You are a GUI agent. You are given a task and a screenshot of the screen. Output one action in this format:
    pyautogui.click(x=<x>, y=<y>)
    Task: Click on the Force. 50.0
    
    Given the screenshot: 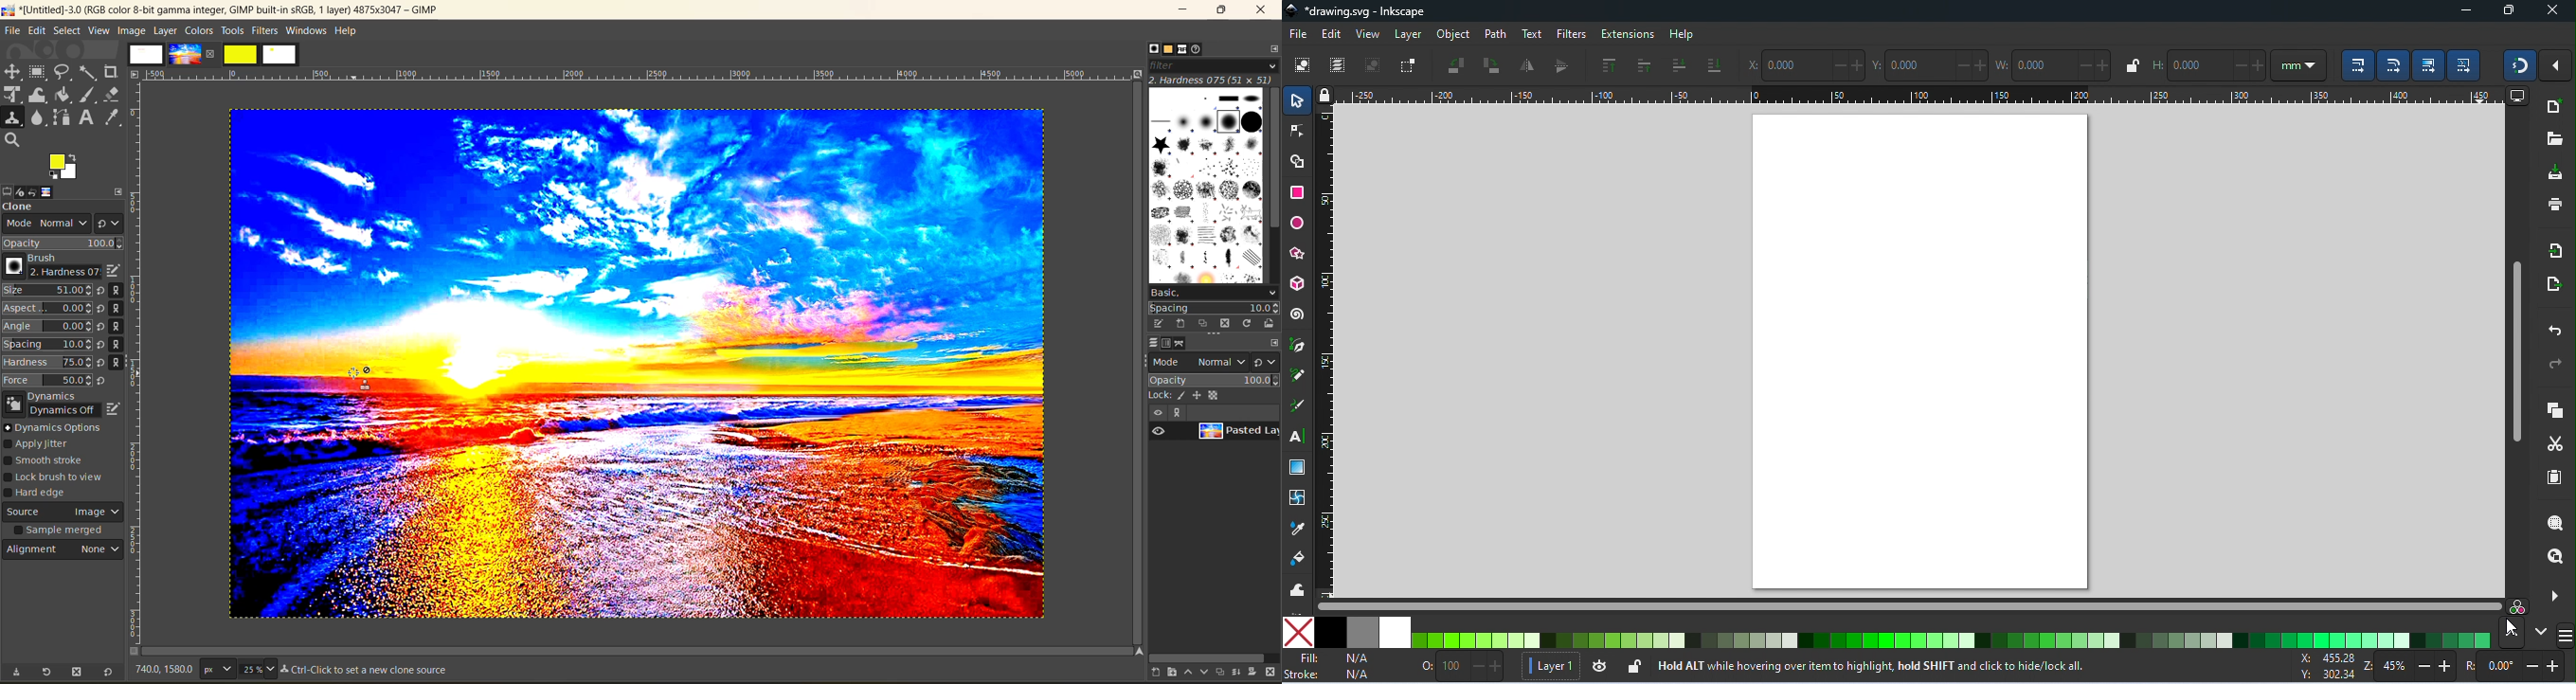 What is the action you would take?
    pyautogui.click(x=47, y=380)
    